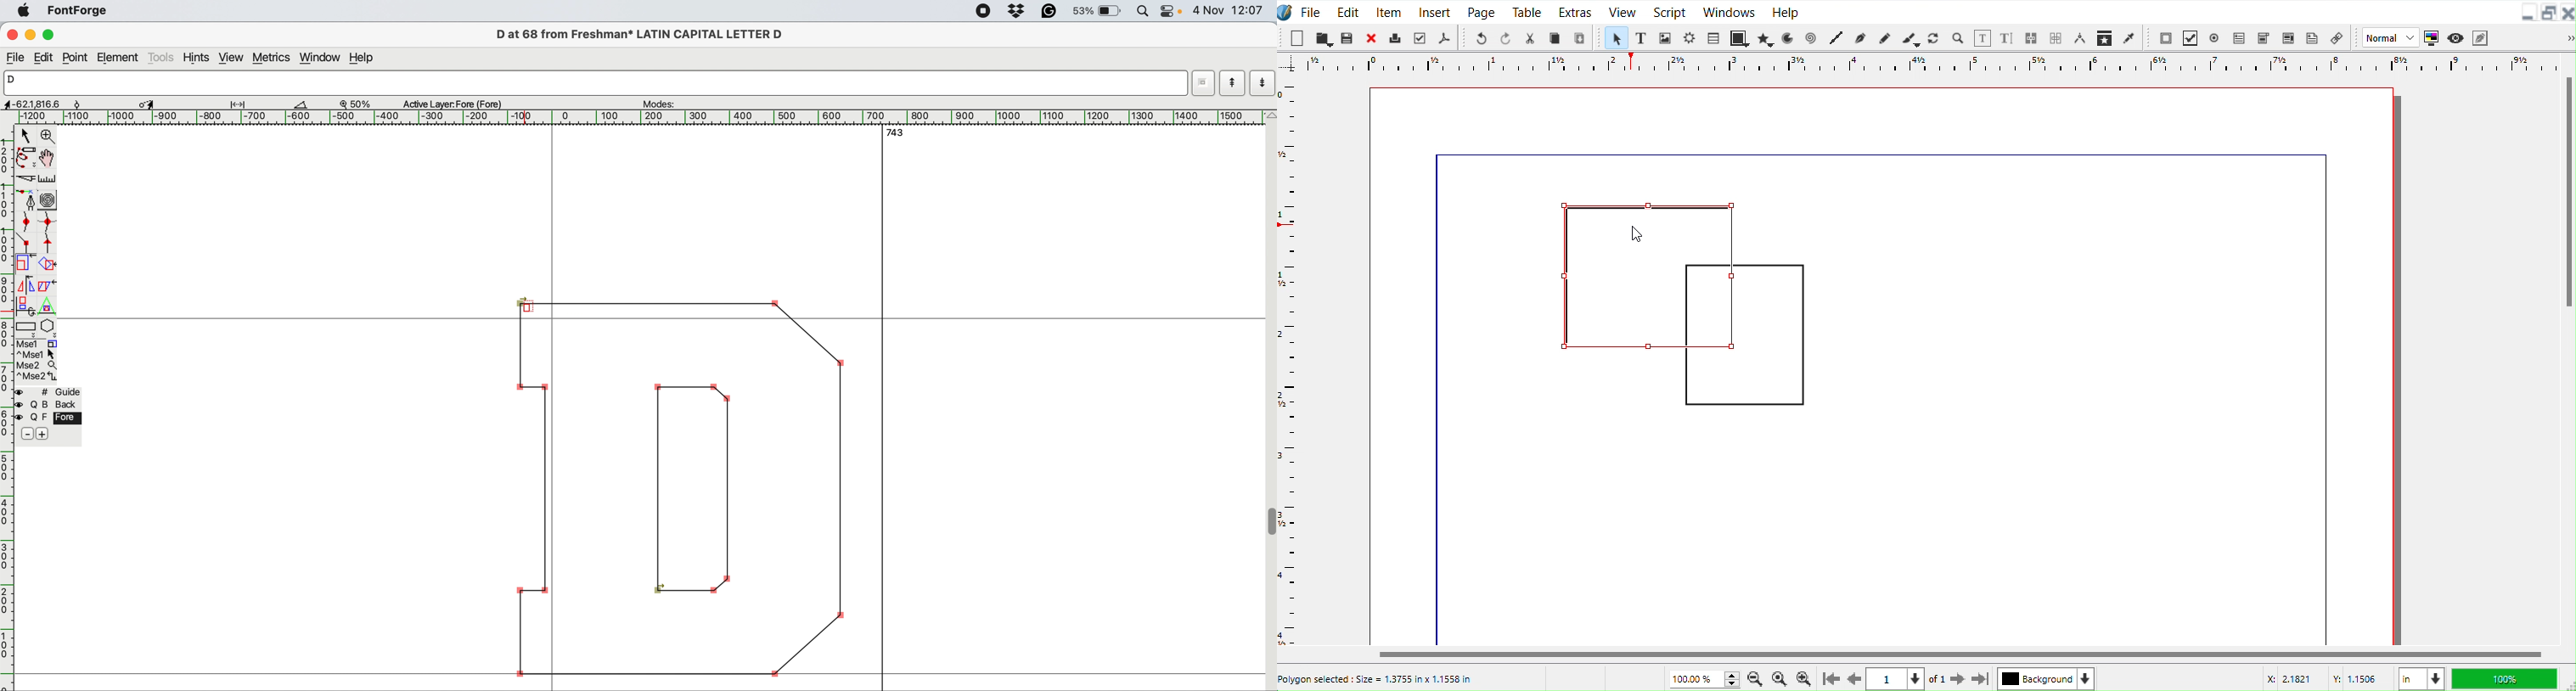 The height and width of the screenshot is (700, 2576). What do you see at coordinates (1530, 37) in the screenshot?
I see `Cut` at bounding box center [1530, 37].